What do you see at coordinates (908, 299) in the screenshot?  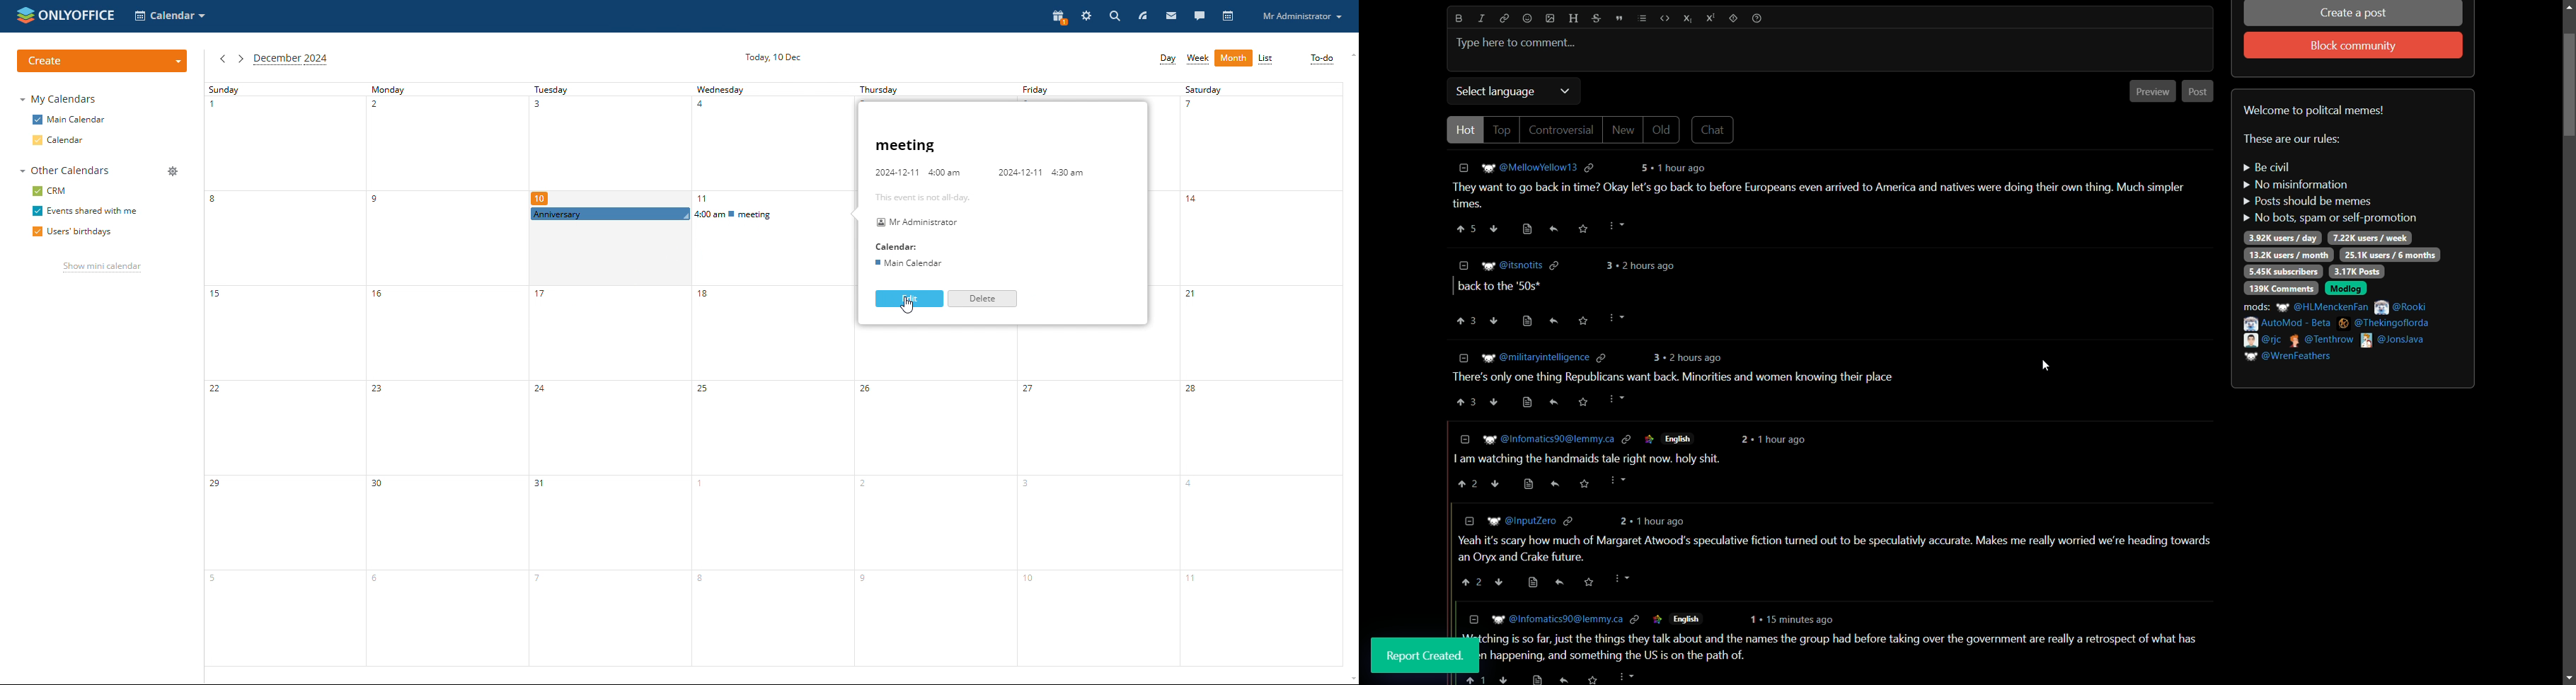 I see `edit` at bounding box center [908, 299].